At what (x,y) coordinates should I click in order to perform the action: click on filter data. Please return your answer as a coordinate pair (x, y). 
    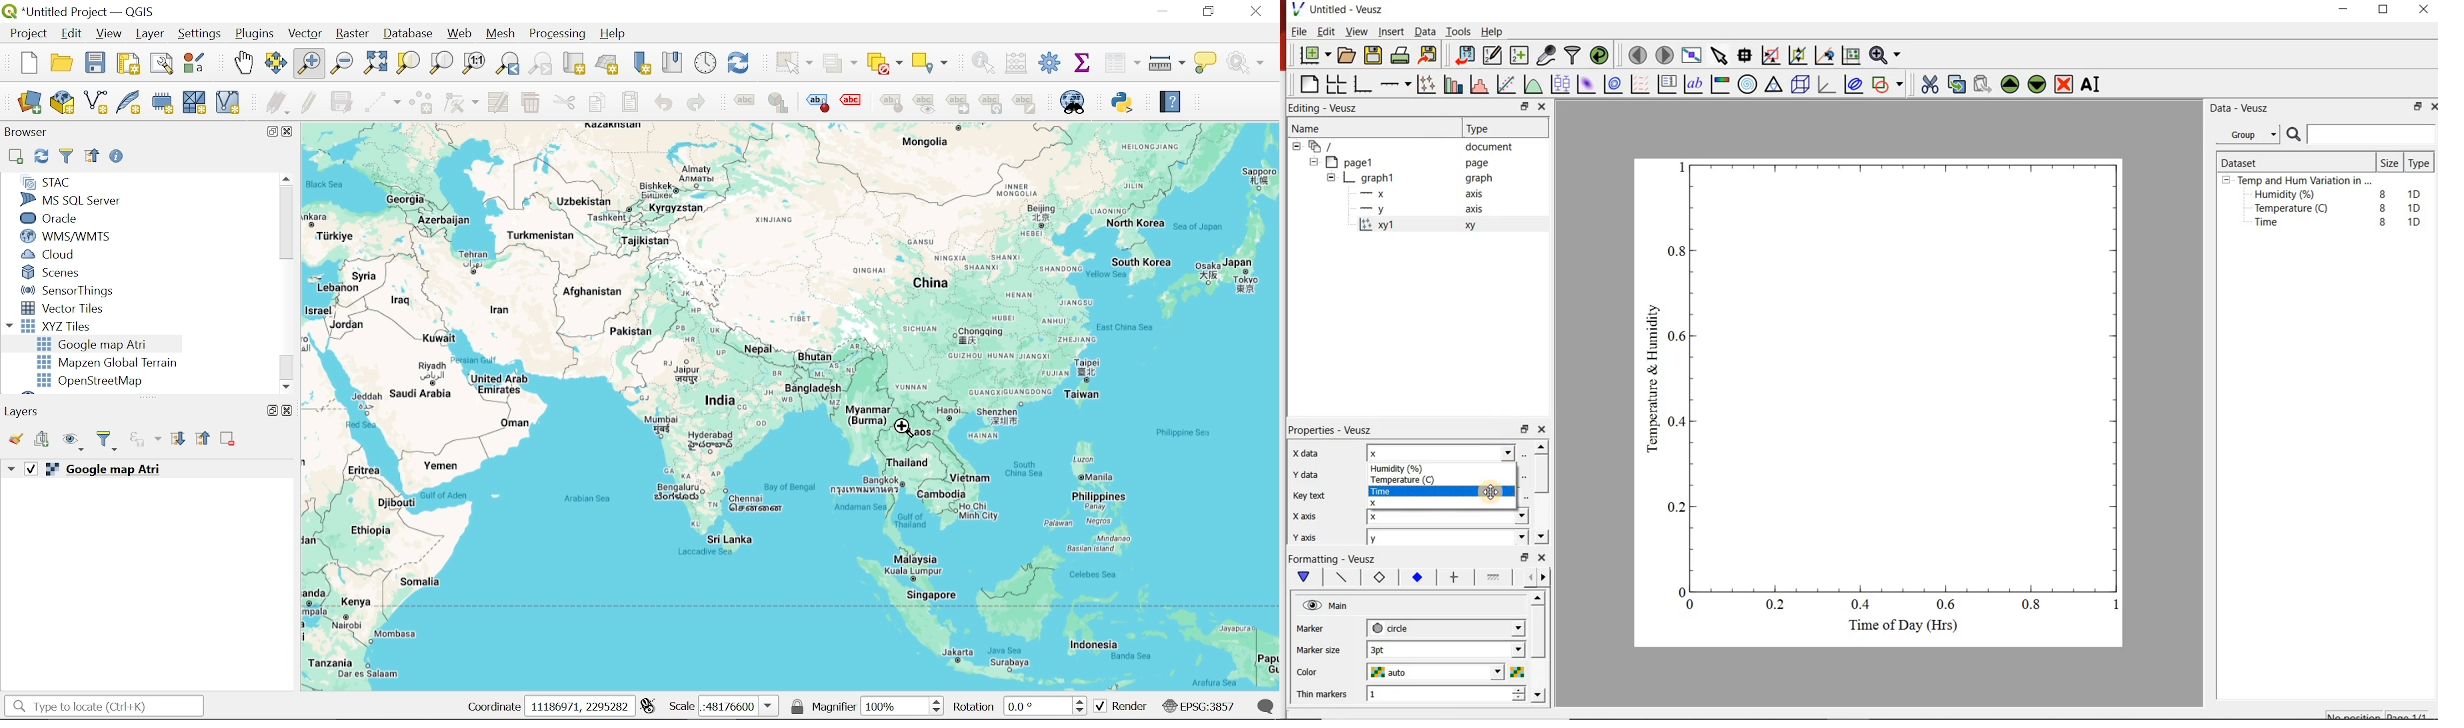
    Looking at the image, I should click on (1573, 56).